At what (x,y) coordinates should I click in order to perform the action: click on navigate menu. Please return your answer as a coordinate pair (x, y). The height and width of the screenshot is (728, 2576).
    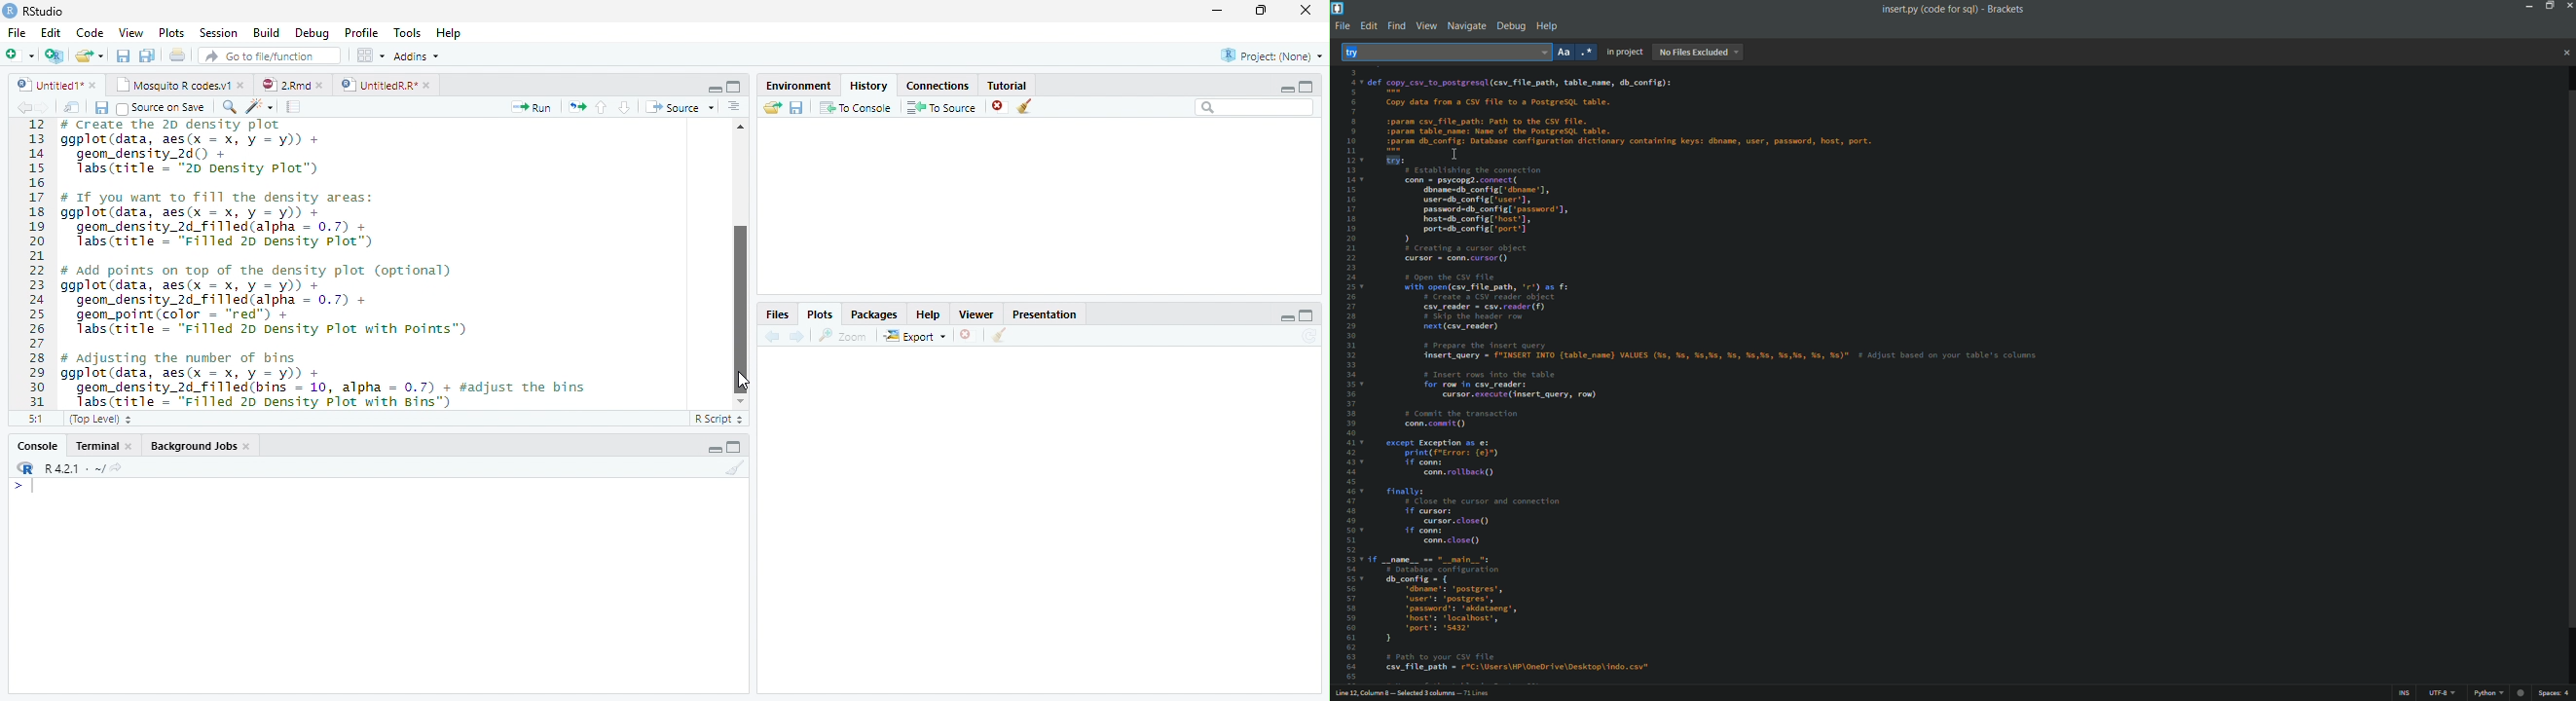
    Looking at the image, I should click on (1466, 27).